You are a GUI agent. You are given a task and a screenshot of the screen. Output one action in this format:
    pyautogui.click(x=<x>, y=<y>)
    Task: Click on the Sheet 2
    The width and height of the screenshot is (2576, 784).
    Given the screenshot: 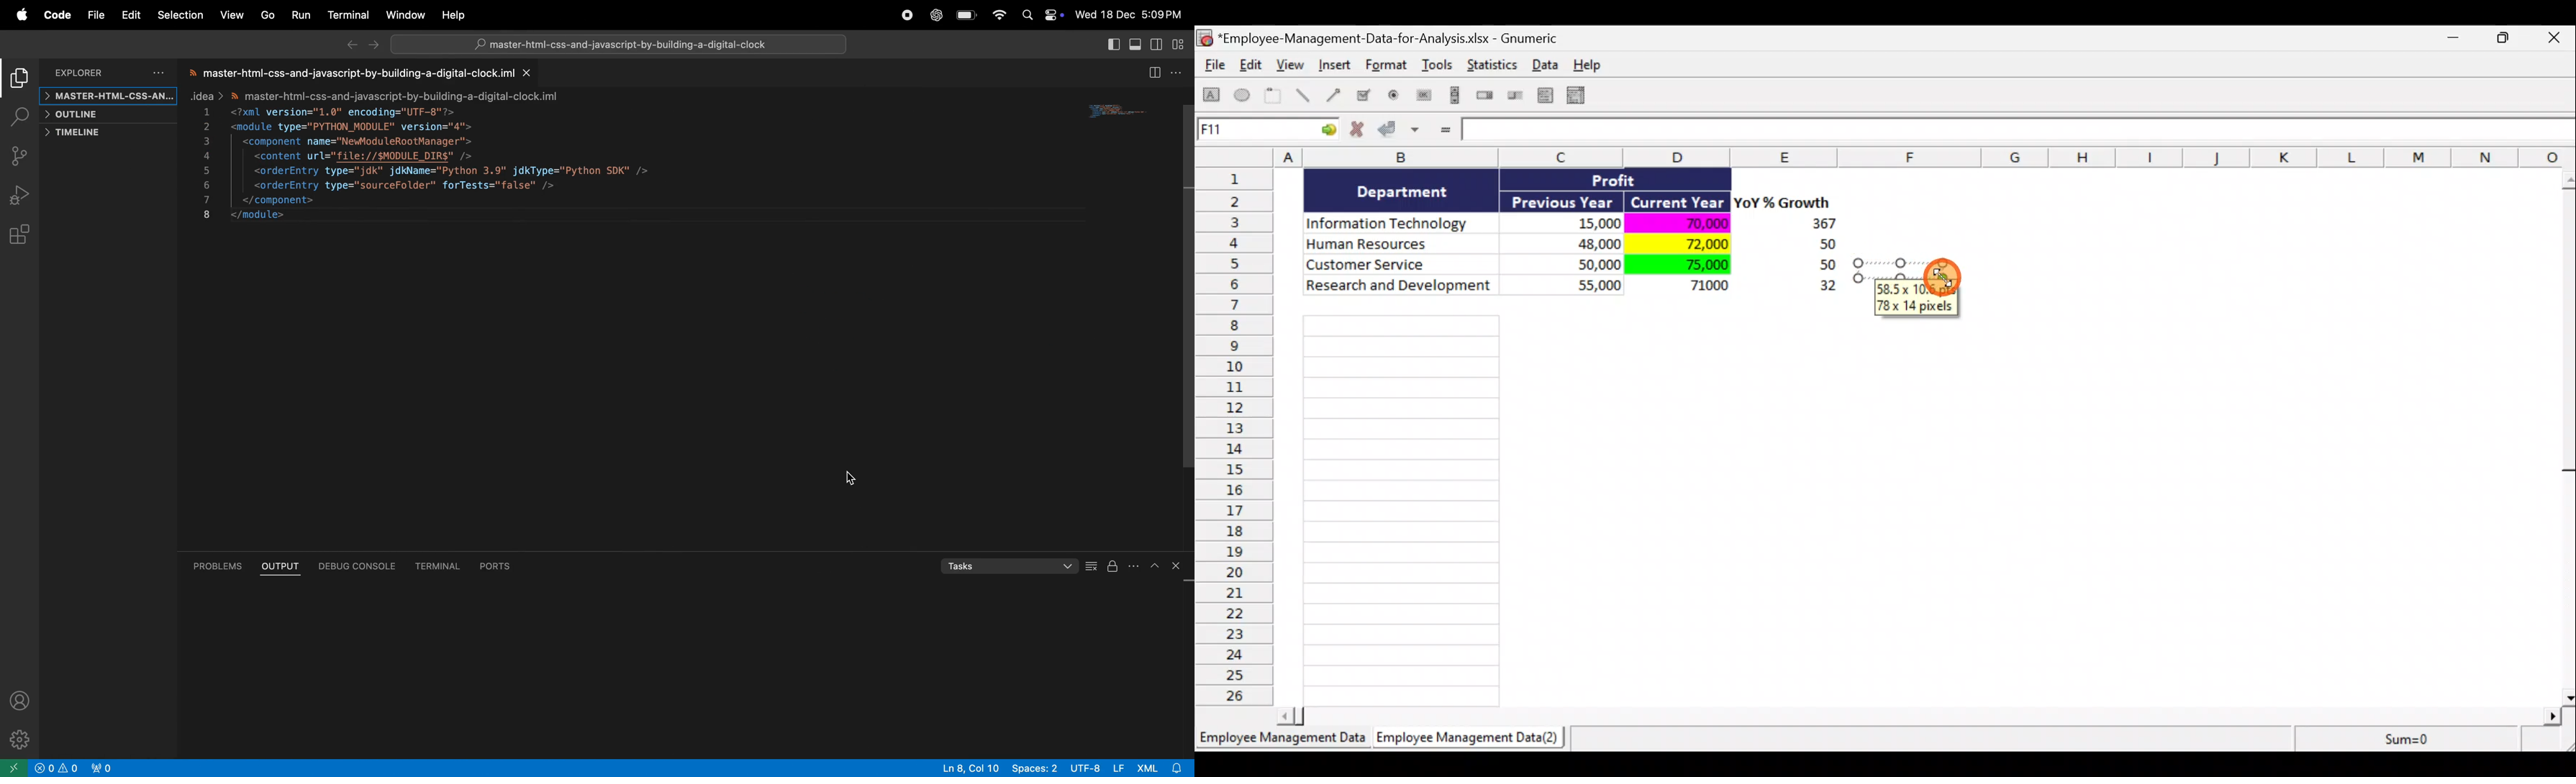 What is the action you would take?
    pyautogui.click(x=1471, y=741)
    